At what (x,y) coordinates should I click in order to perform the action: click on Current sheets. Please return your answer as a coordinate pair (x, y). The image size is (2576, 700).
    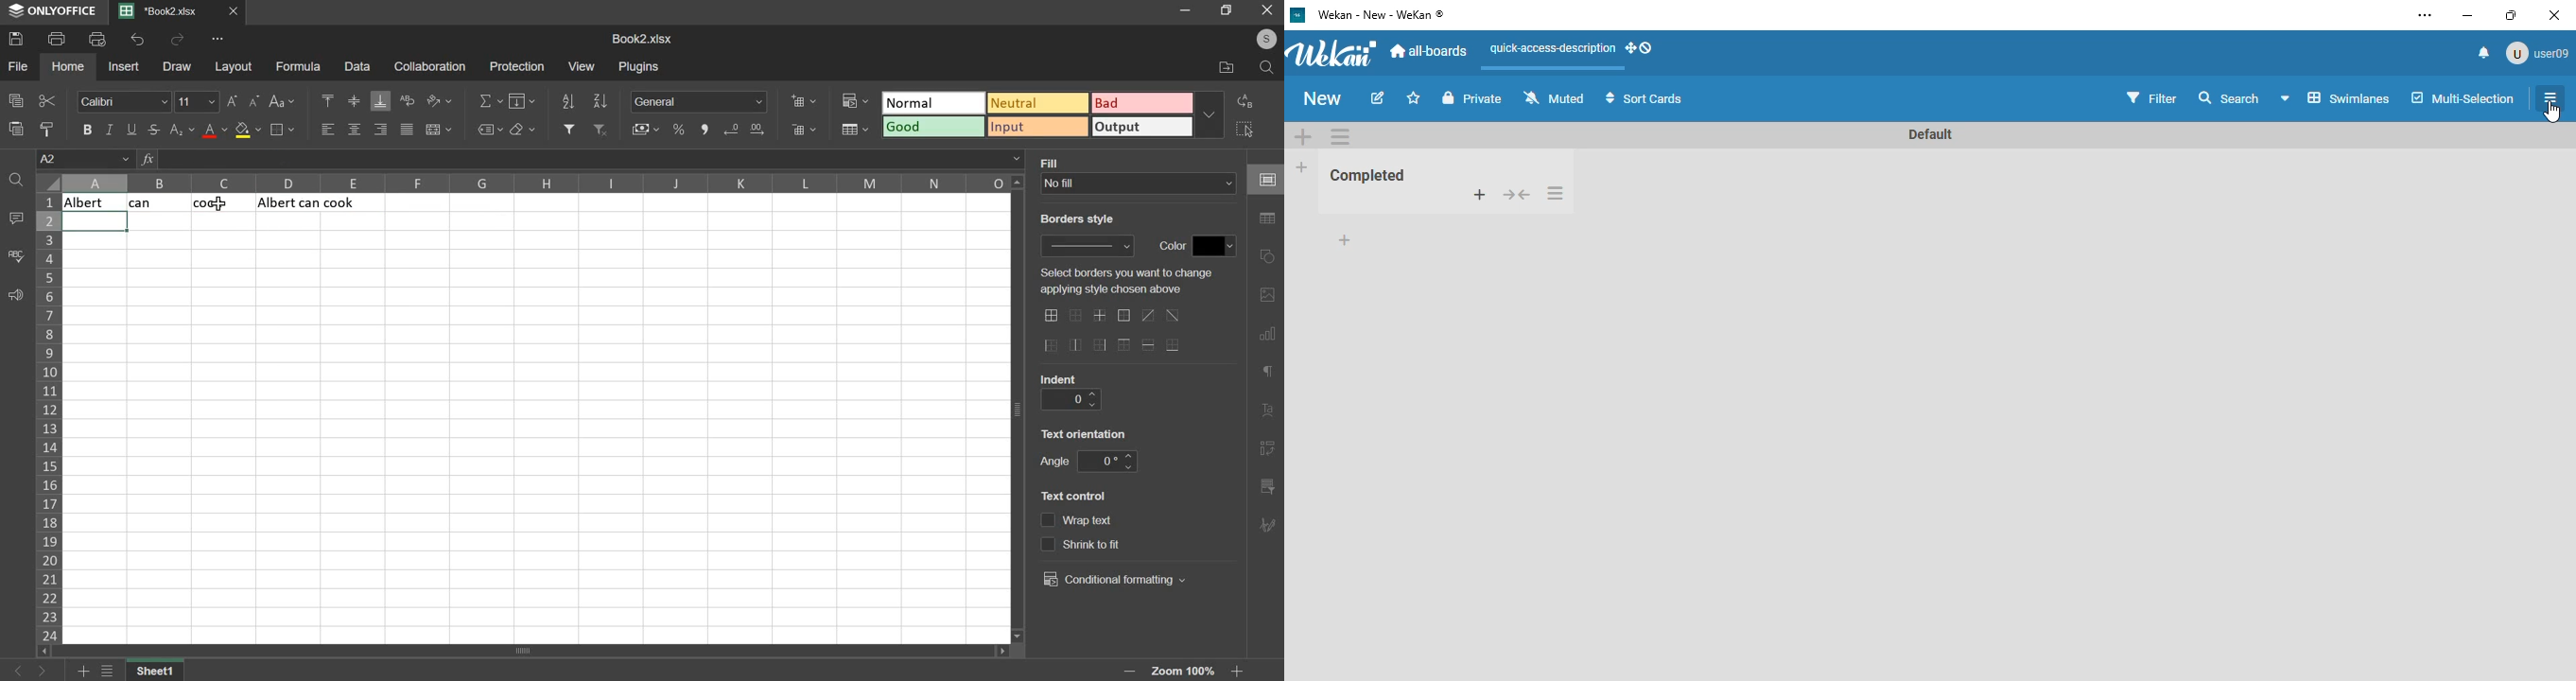
    Looking at the image, I should click on (165, 11).